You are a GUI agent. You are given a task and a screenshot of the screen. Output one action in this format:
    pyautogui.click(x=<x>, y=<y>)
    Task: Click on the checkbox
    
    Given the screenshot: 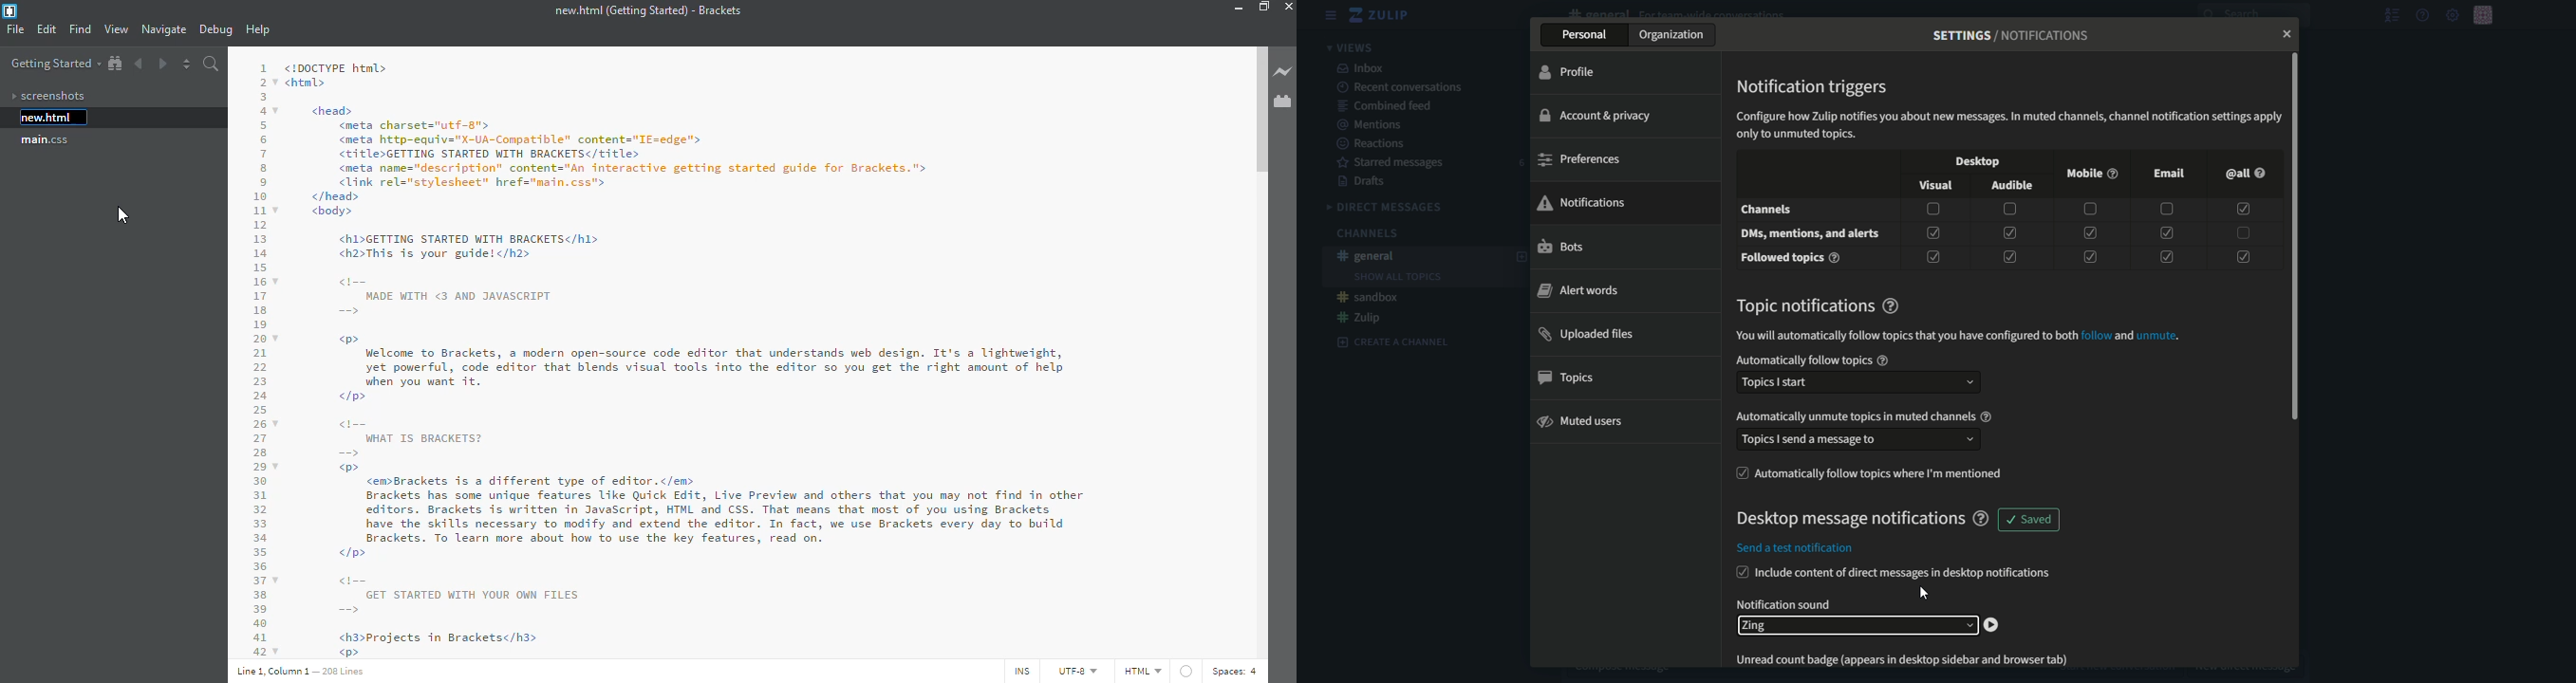 What is the action you would take?
    pyautogui.click(x=2243, y=254)
    